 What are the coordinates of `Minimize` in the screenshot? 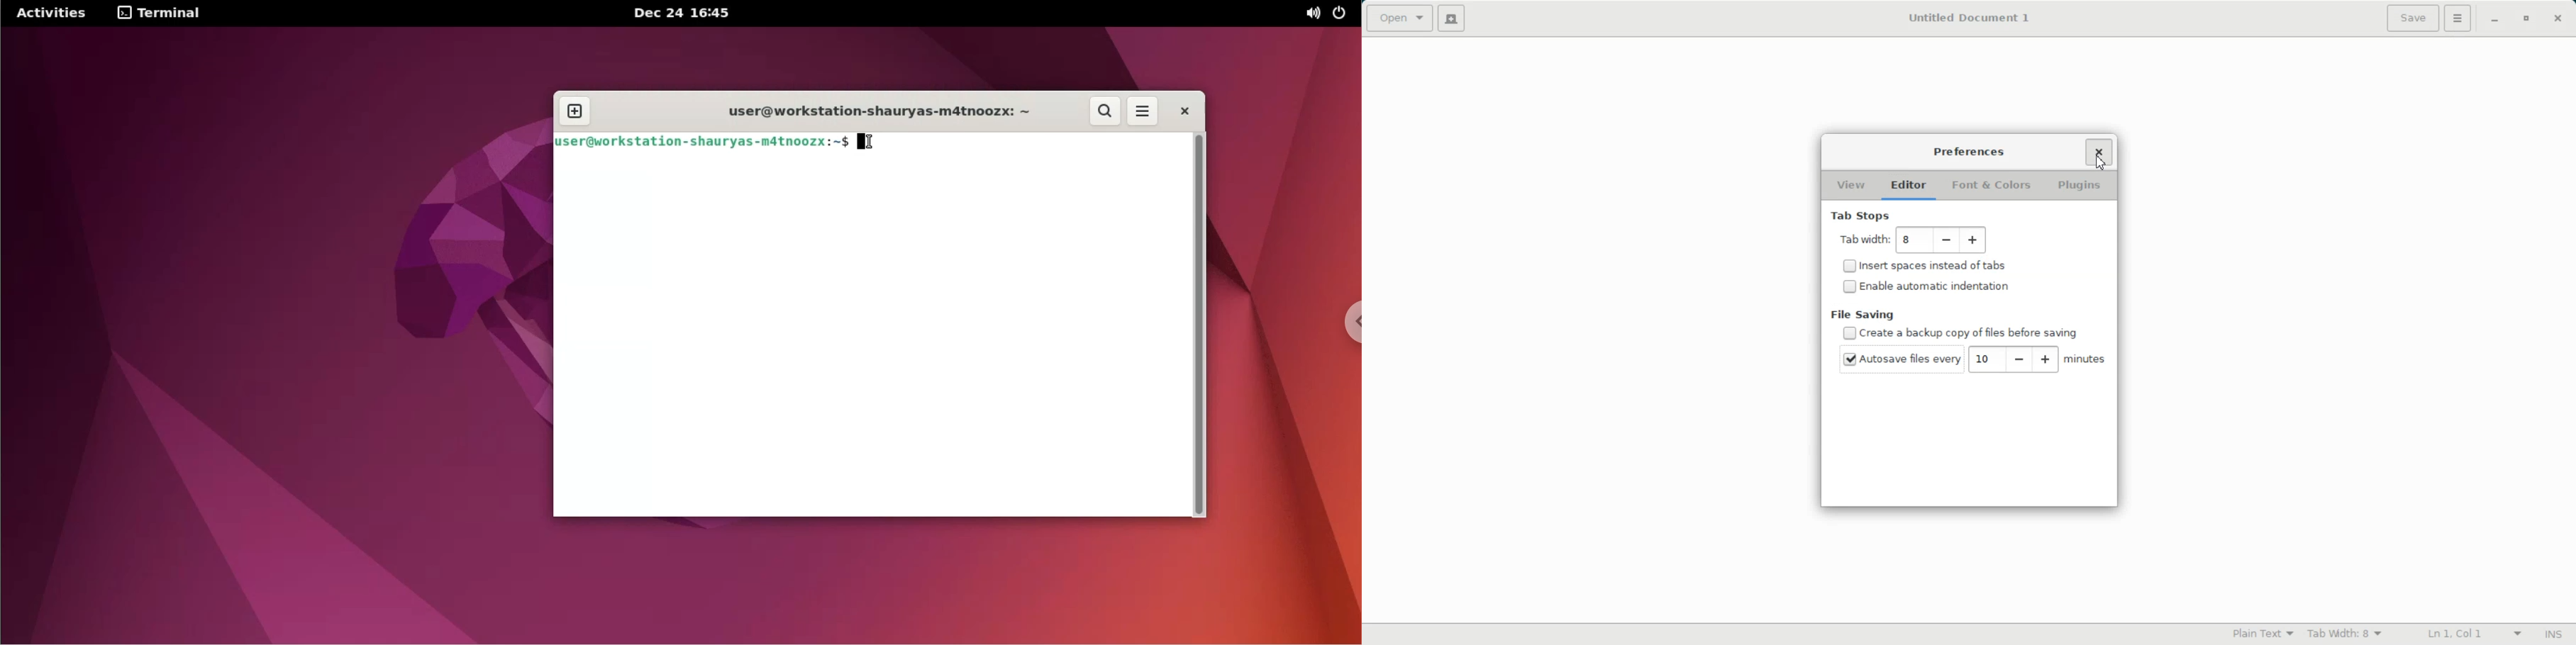 It's located at (2495, 20).